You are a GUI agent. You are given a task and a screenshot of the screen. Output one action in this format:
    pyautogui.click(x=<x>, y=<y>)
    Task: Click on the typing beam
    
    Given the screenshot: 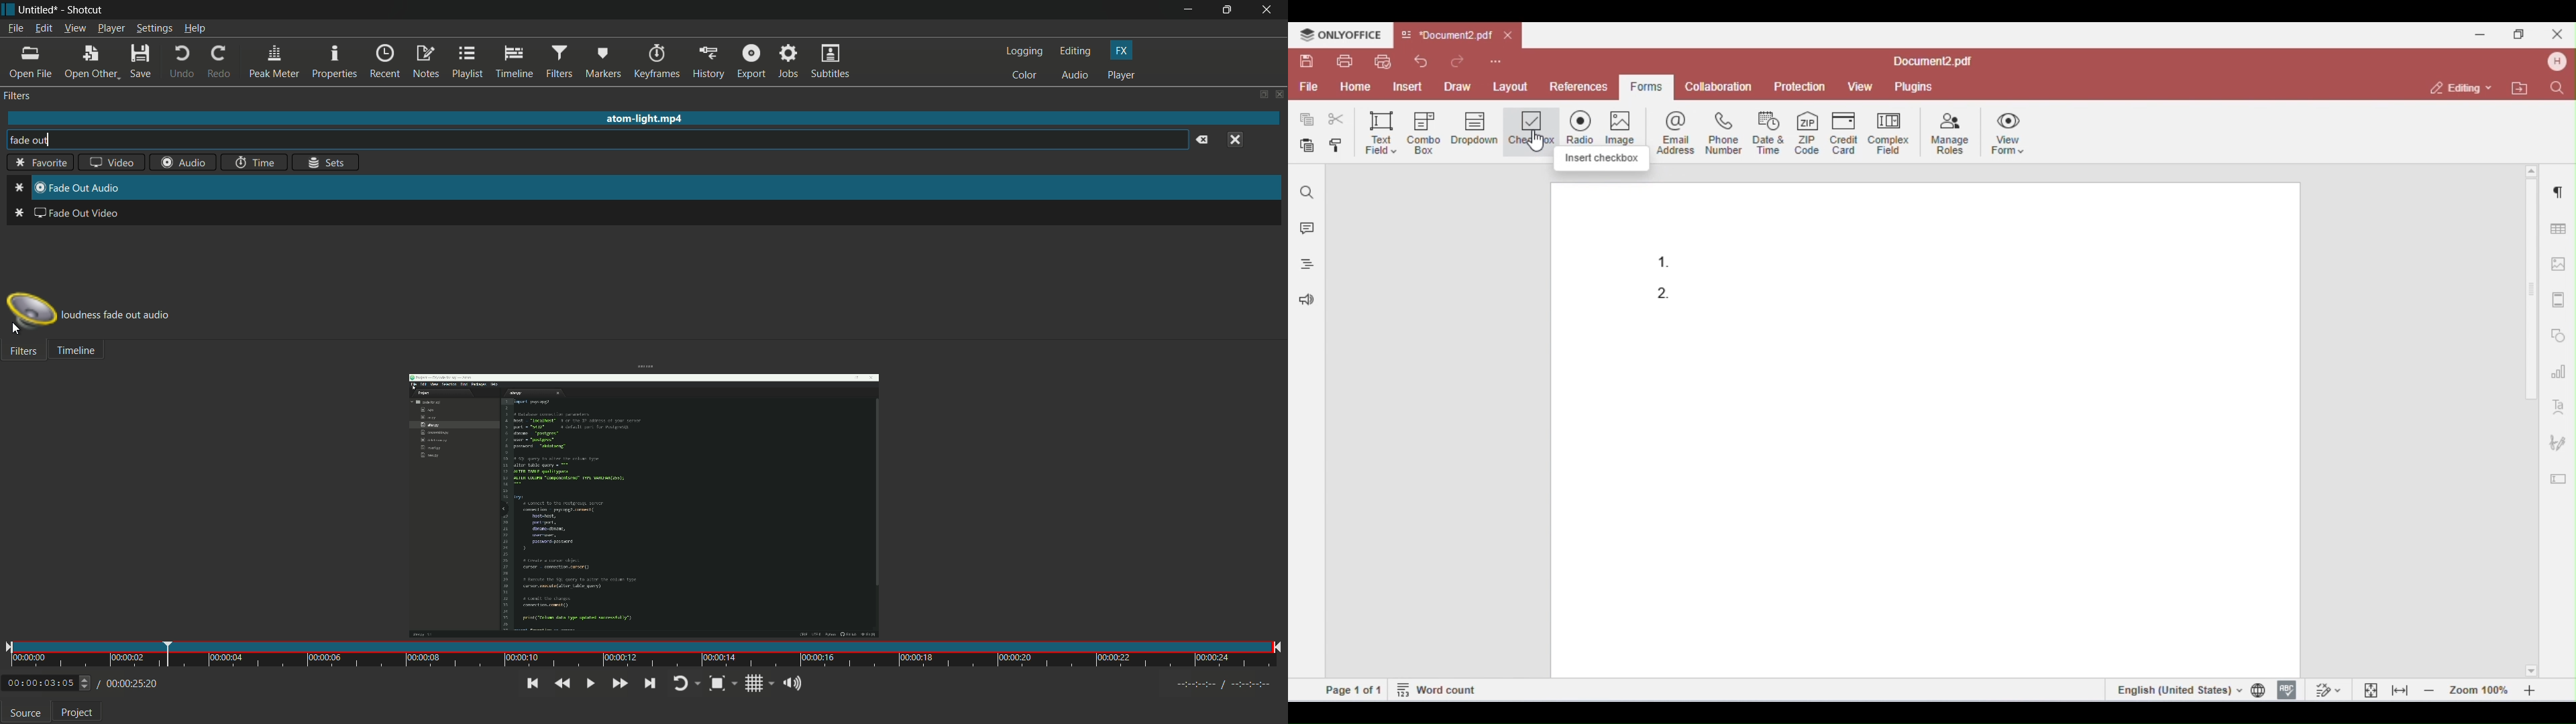 What is the action you would take?
    pyautogui.click(x=47, y=140)
    